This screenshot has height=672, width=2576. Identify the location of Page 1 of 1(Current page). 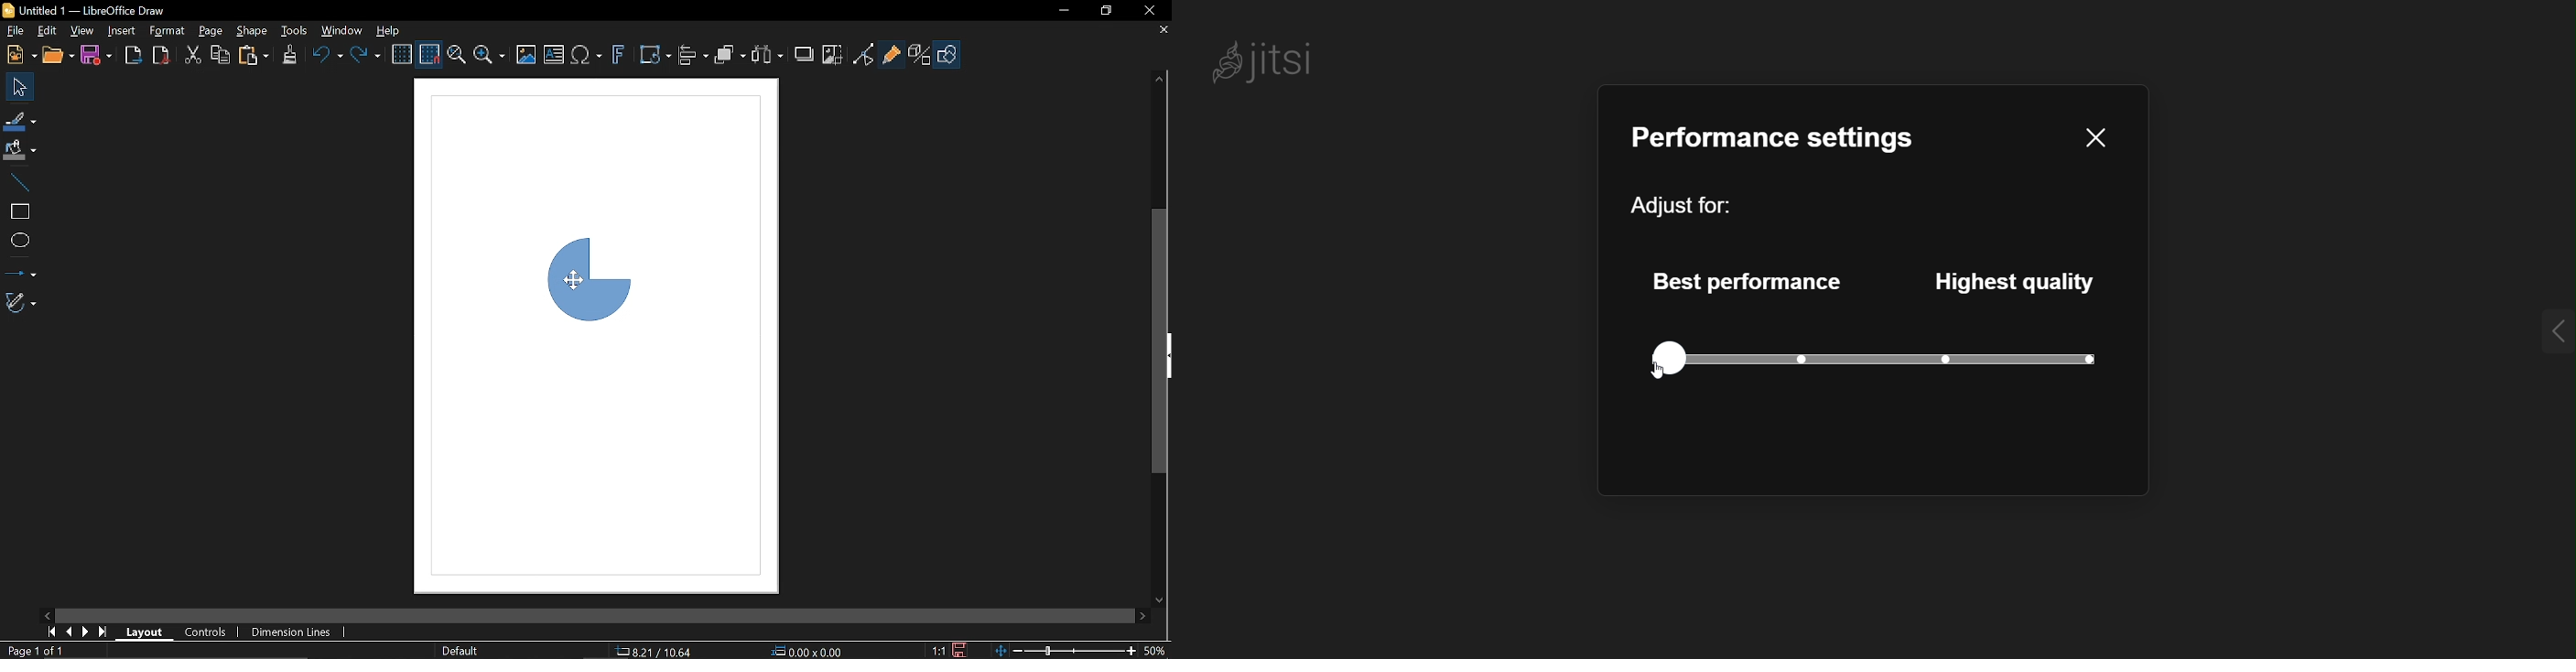
(35, 650).